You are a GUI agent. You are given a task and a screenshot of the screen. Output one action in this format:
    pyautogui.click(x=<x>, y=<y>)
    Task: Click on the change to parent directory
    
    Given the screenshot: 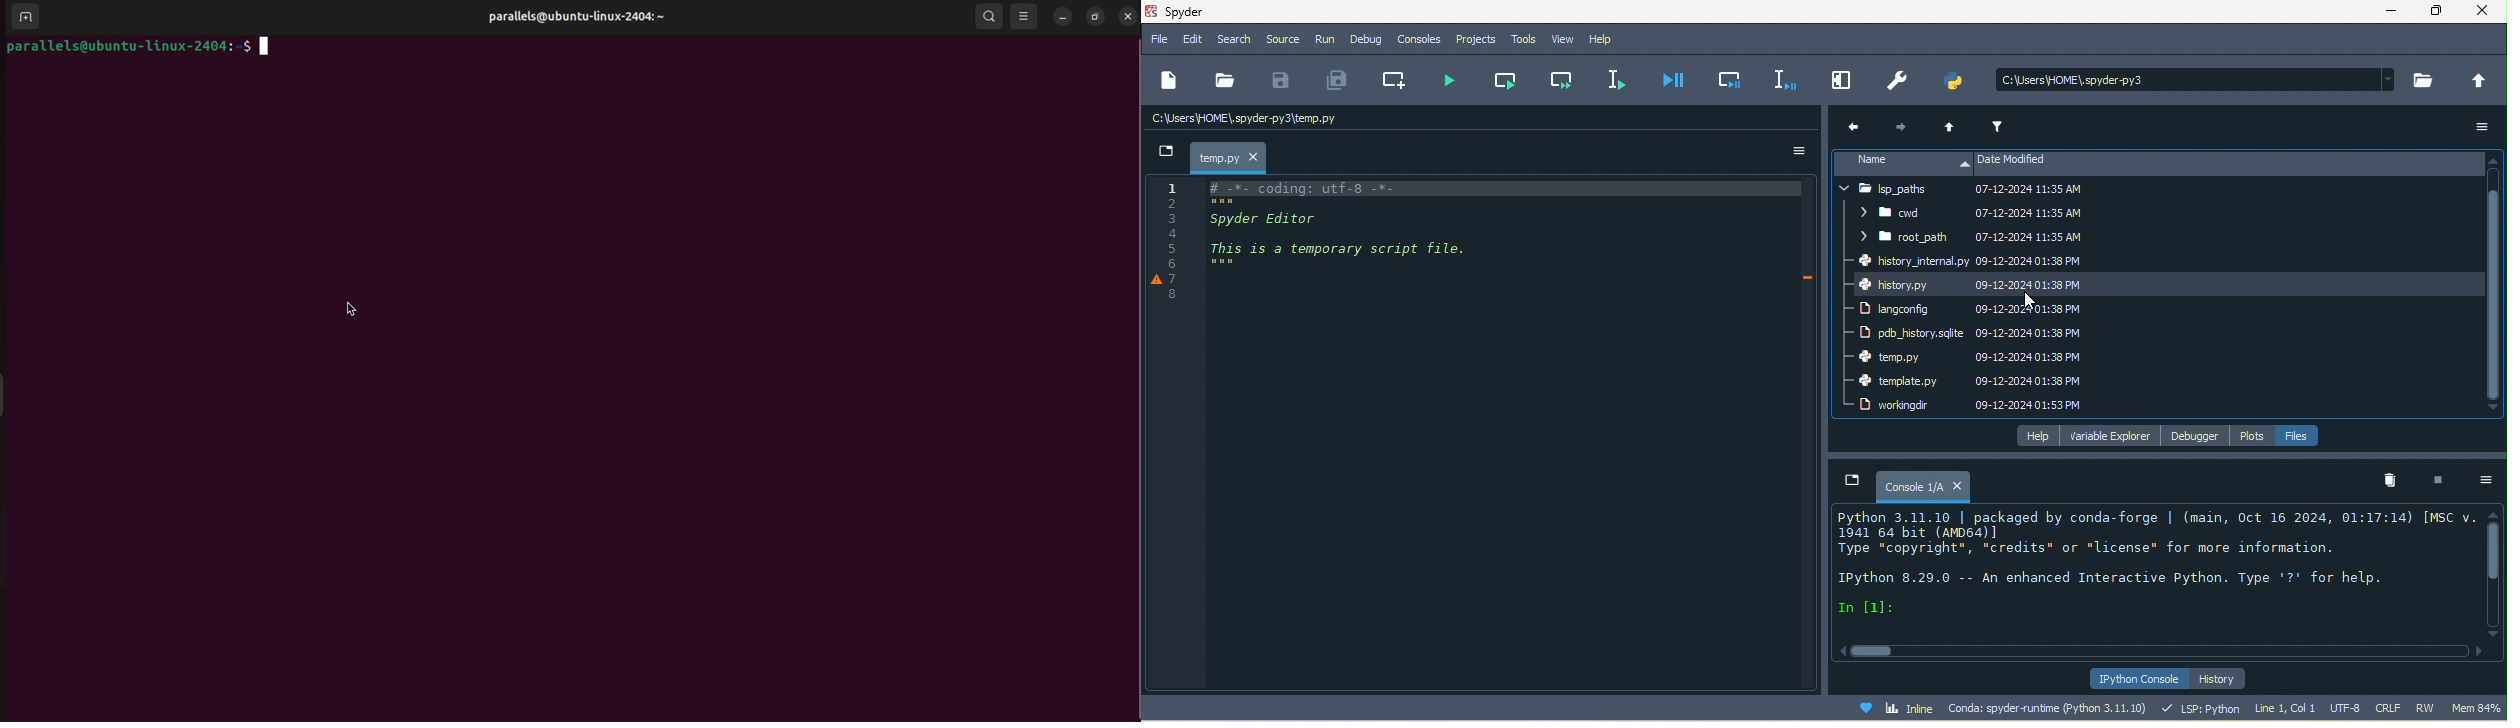 What is the action you would take?
    pyautogui.click(x=2473, y=80)
    